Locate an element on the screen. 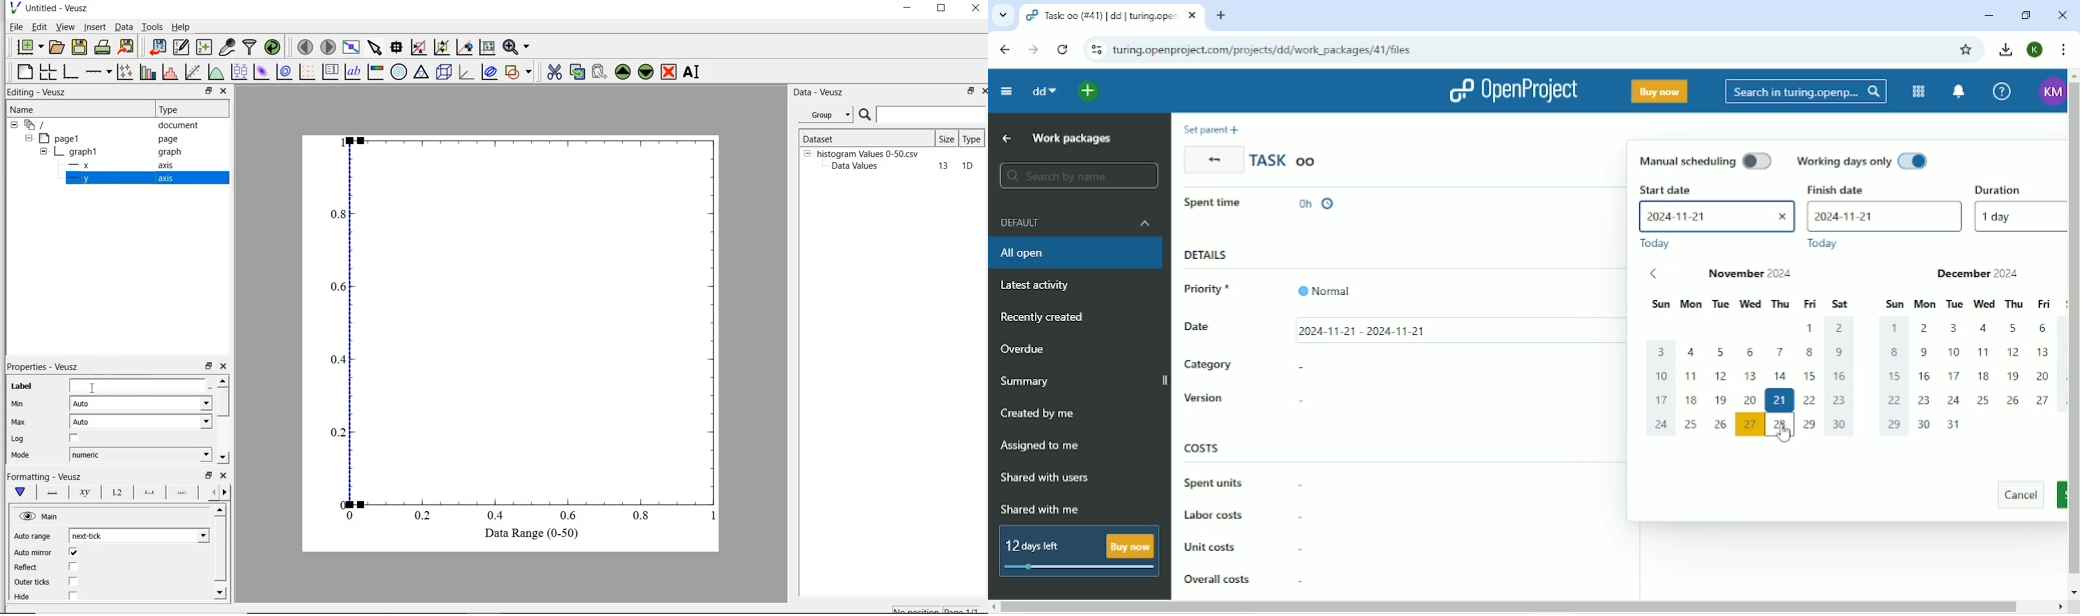  Buy now is located at coordinates (1660, 92).